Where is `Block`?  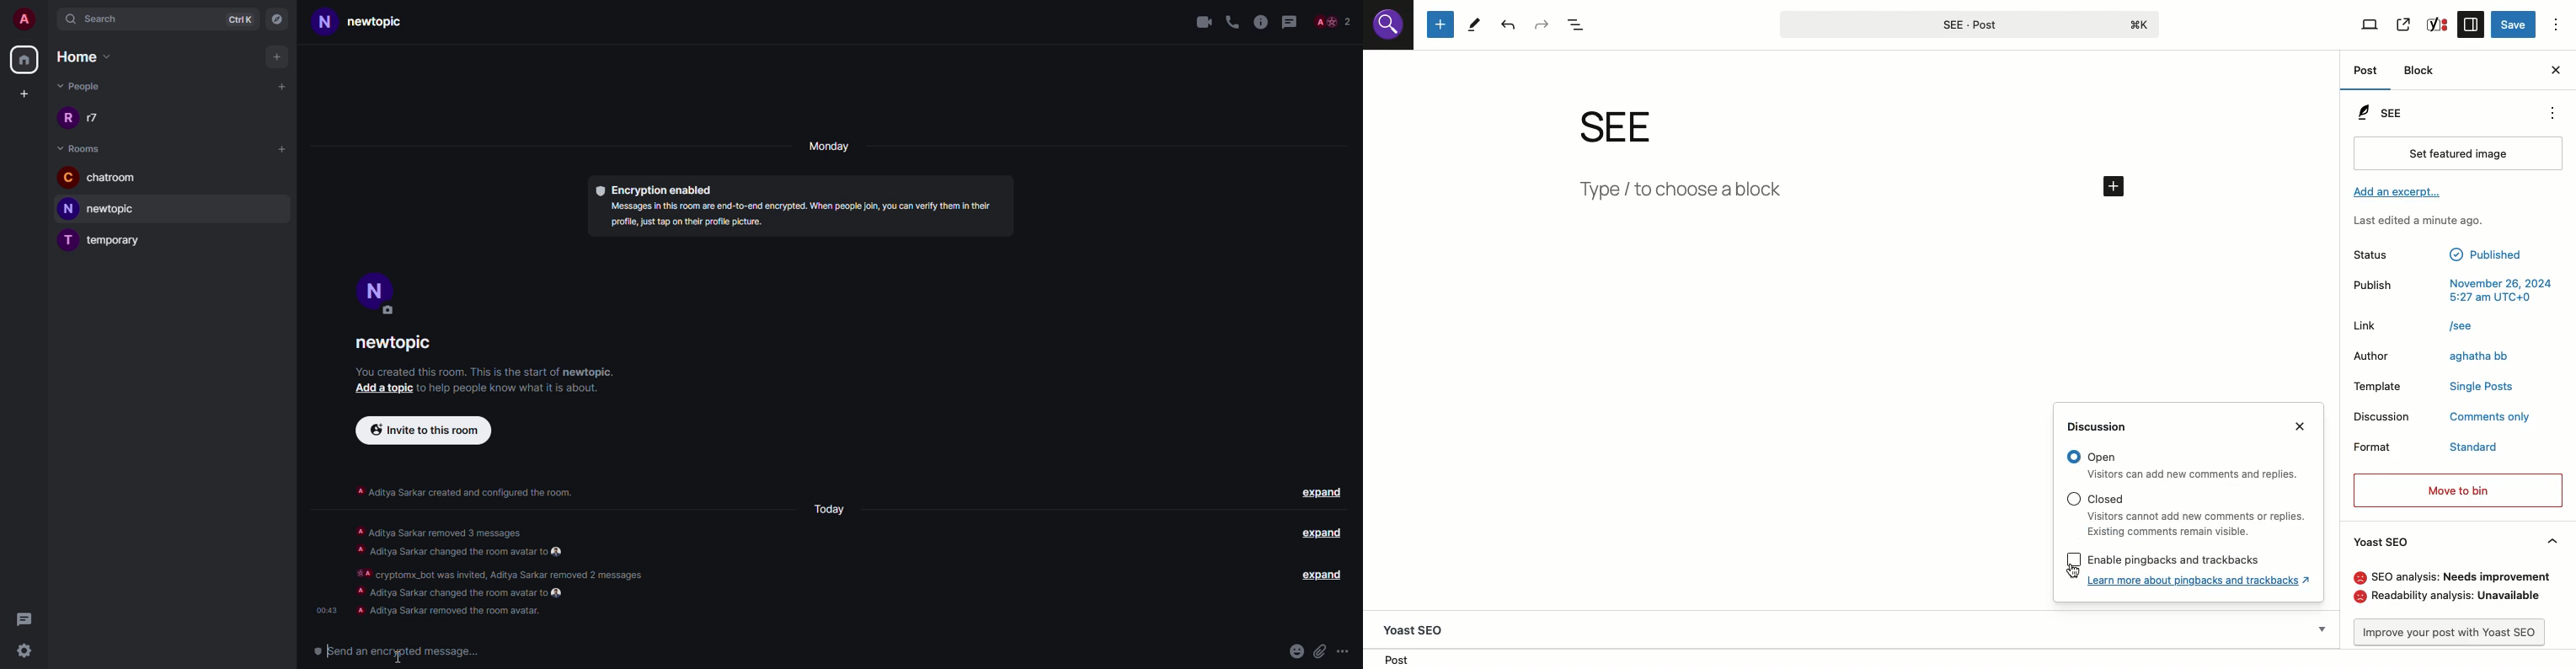 Block is located at coordinates (2422, 72).